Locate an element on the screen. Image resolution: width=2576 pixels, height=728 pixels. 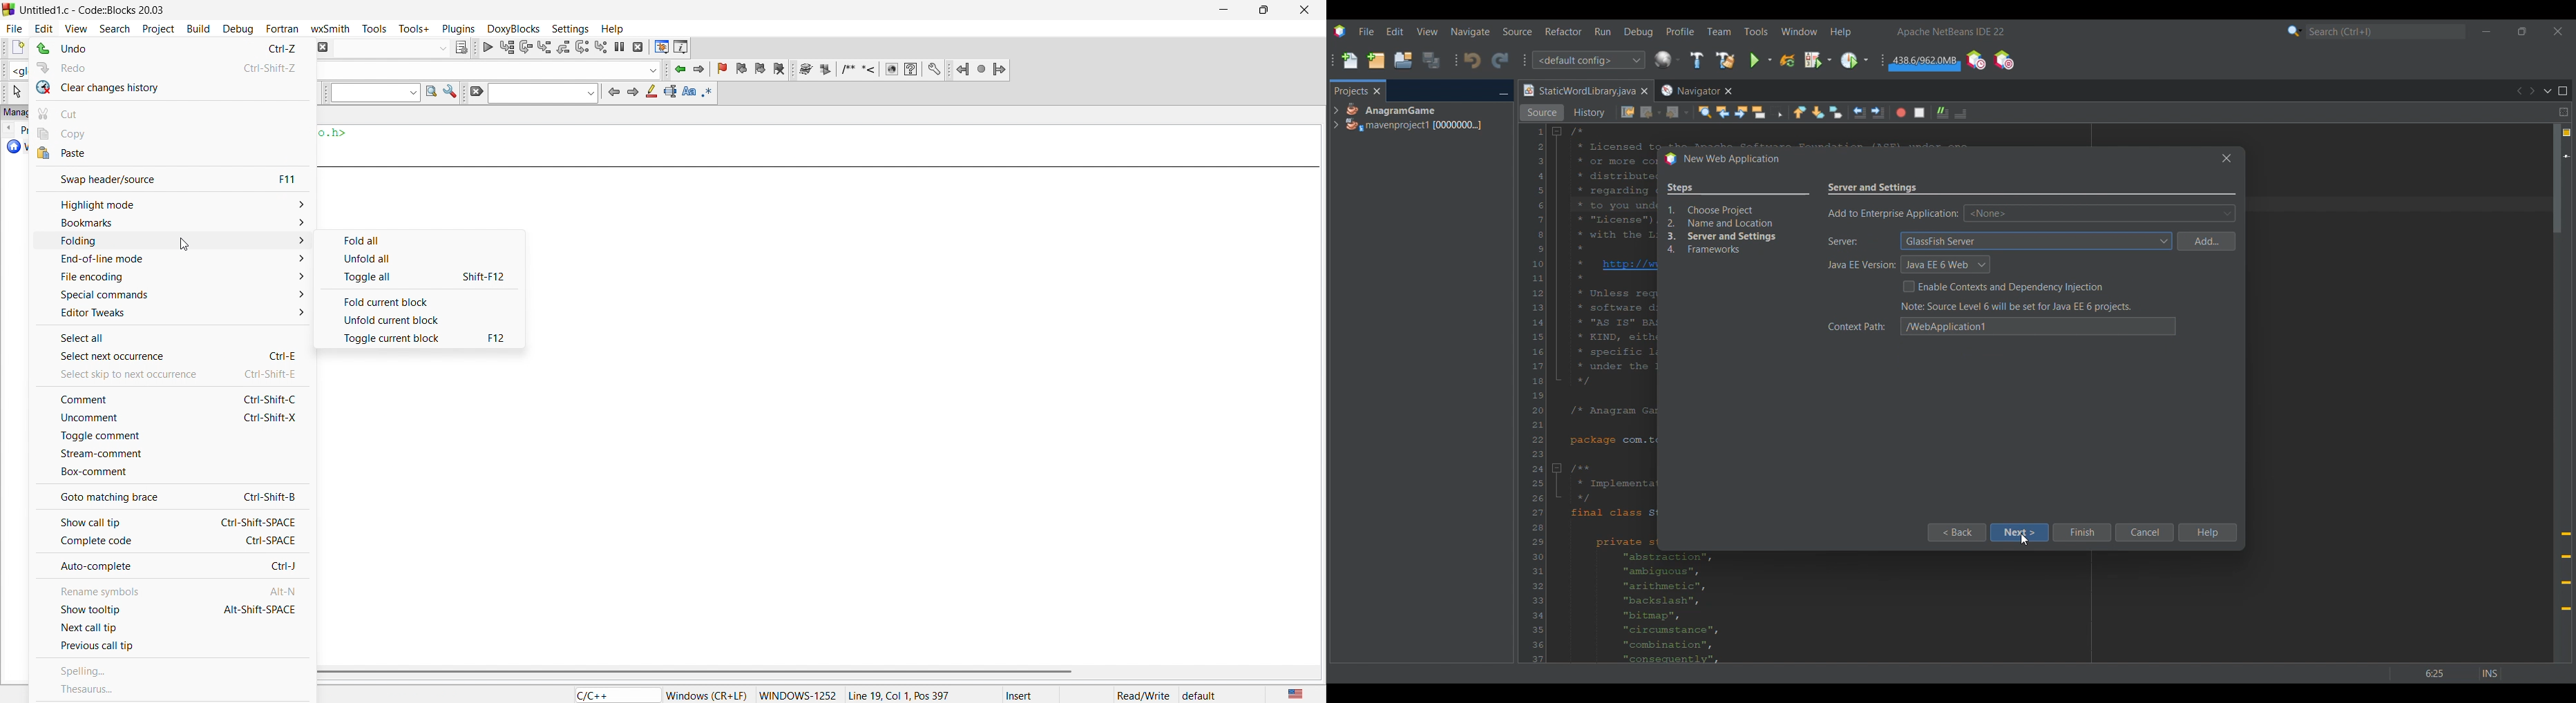
Undo is located at coordinates (1472, 61).